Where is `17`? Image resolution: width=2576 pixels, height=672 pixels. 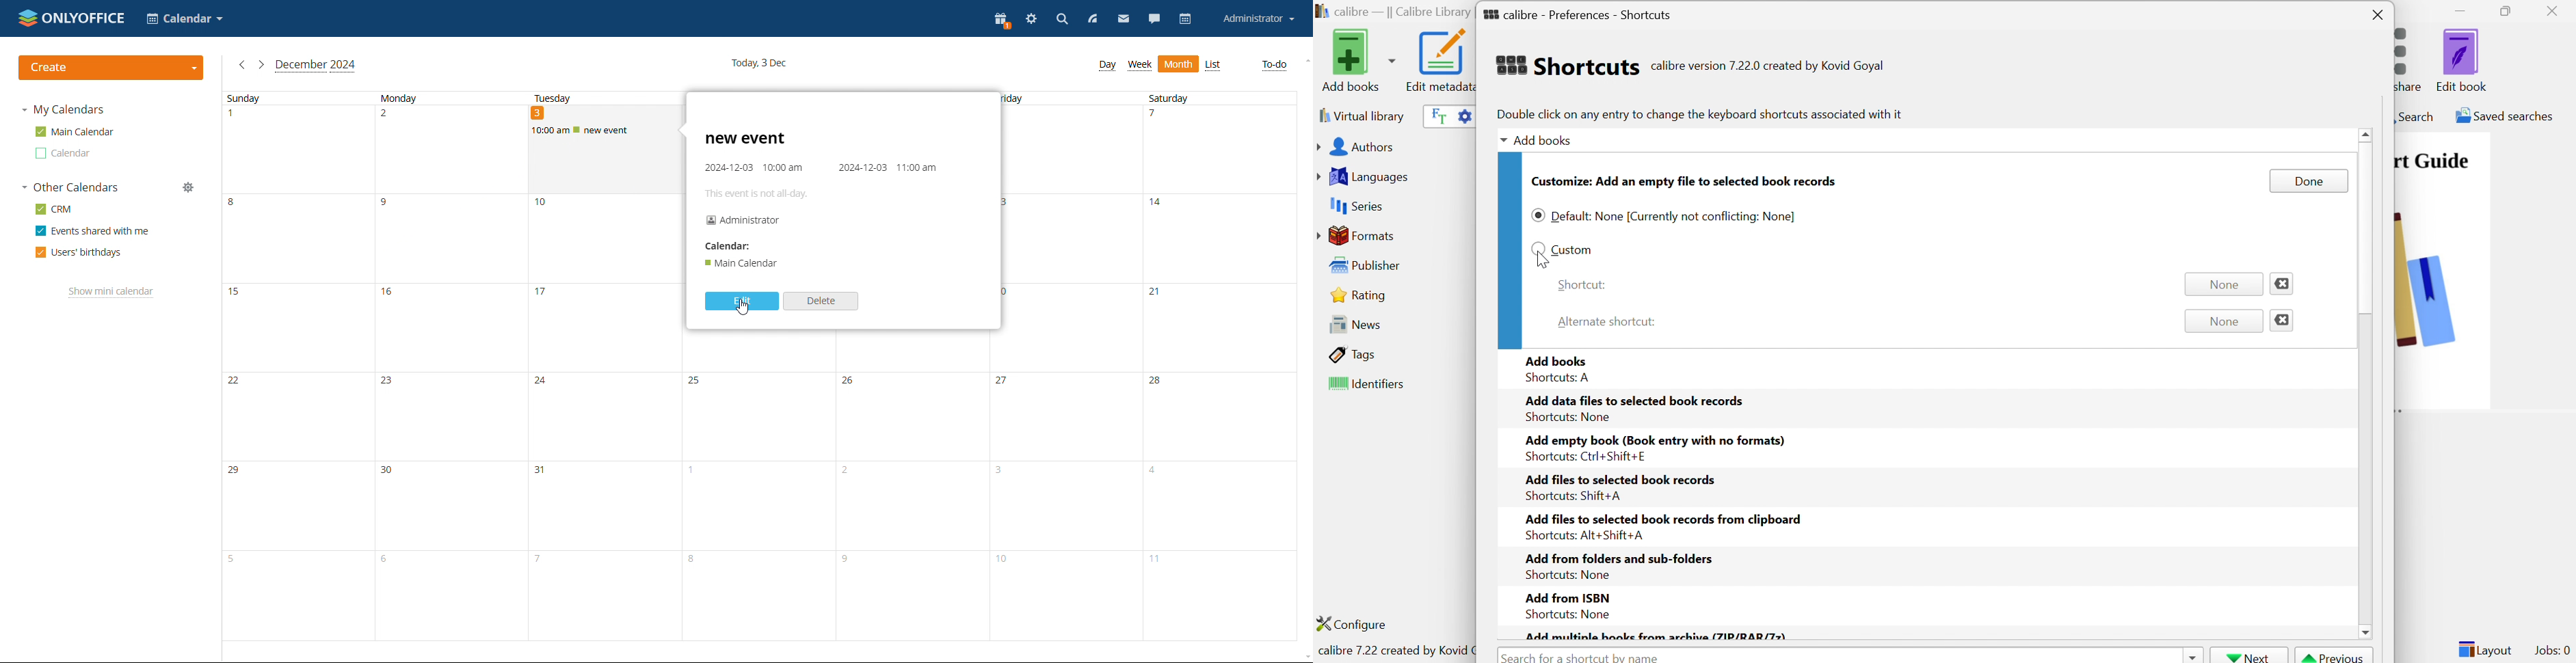 17 is located at coordinates (603, 328).